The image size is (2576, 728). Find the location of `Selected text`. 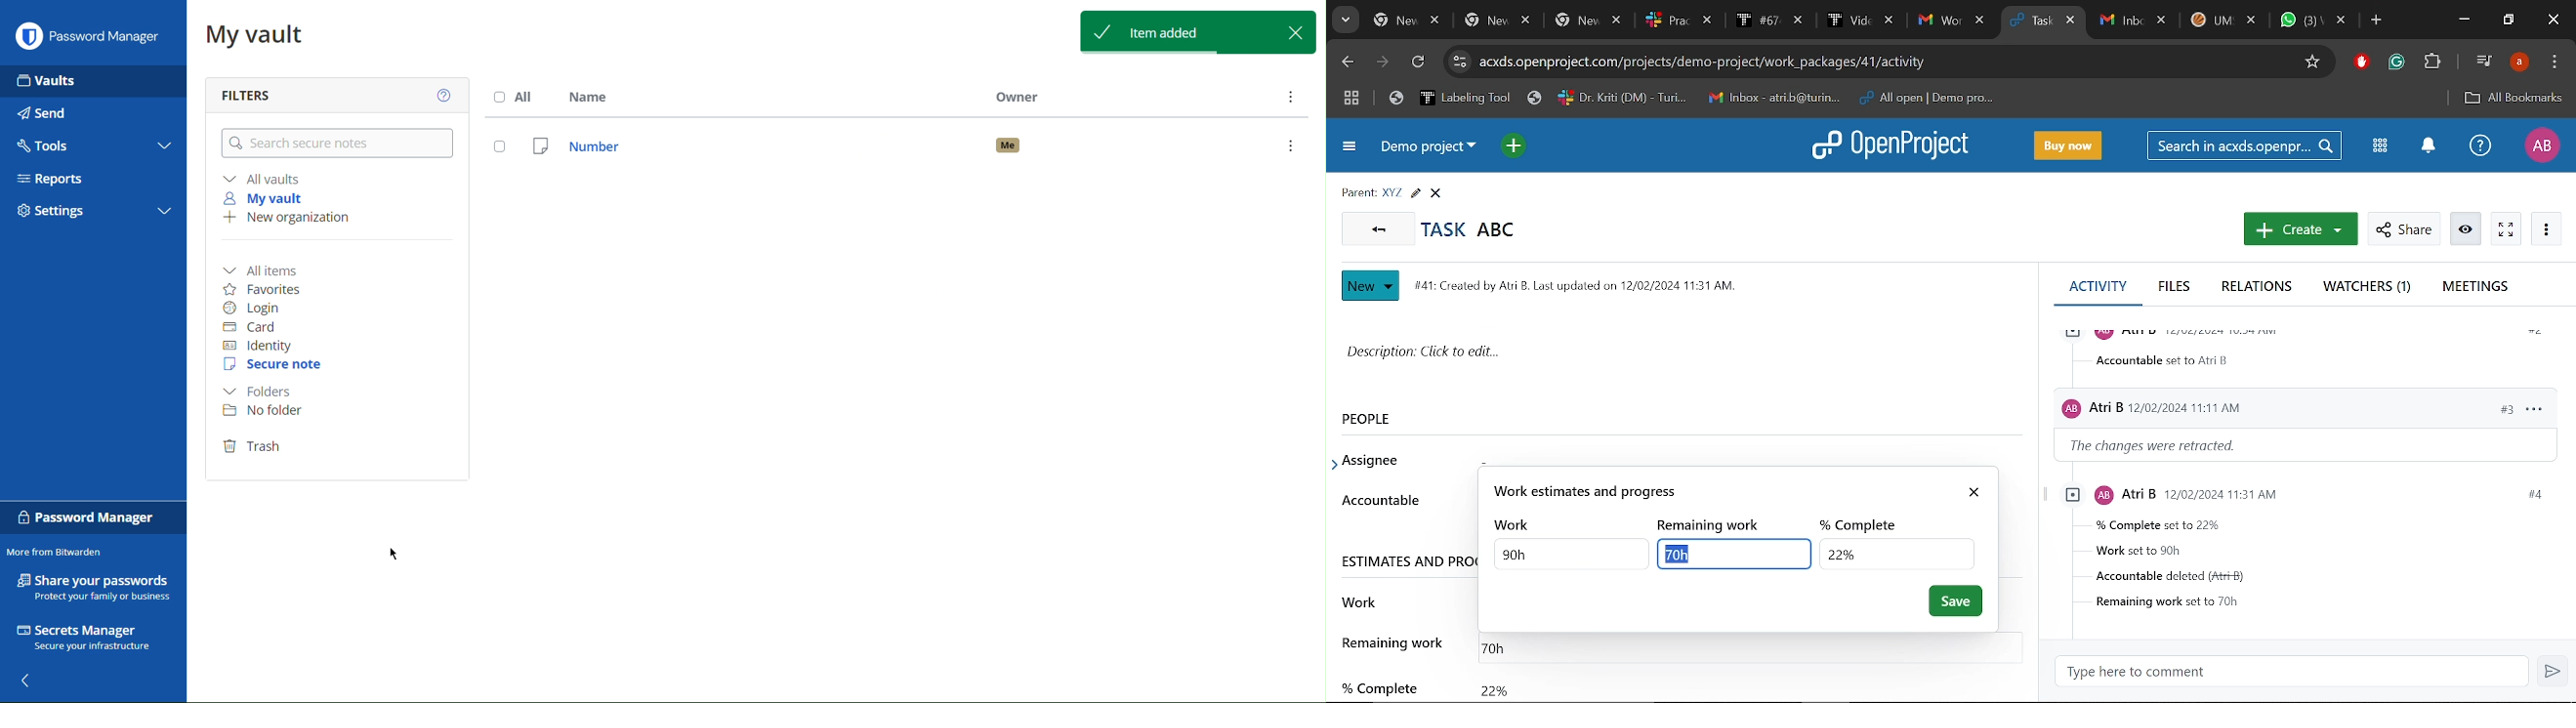

Selected text is located at coordinates (1731, 553).